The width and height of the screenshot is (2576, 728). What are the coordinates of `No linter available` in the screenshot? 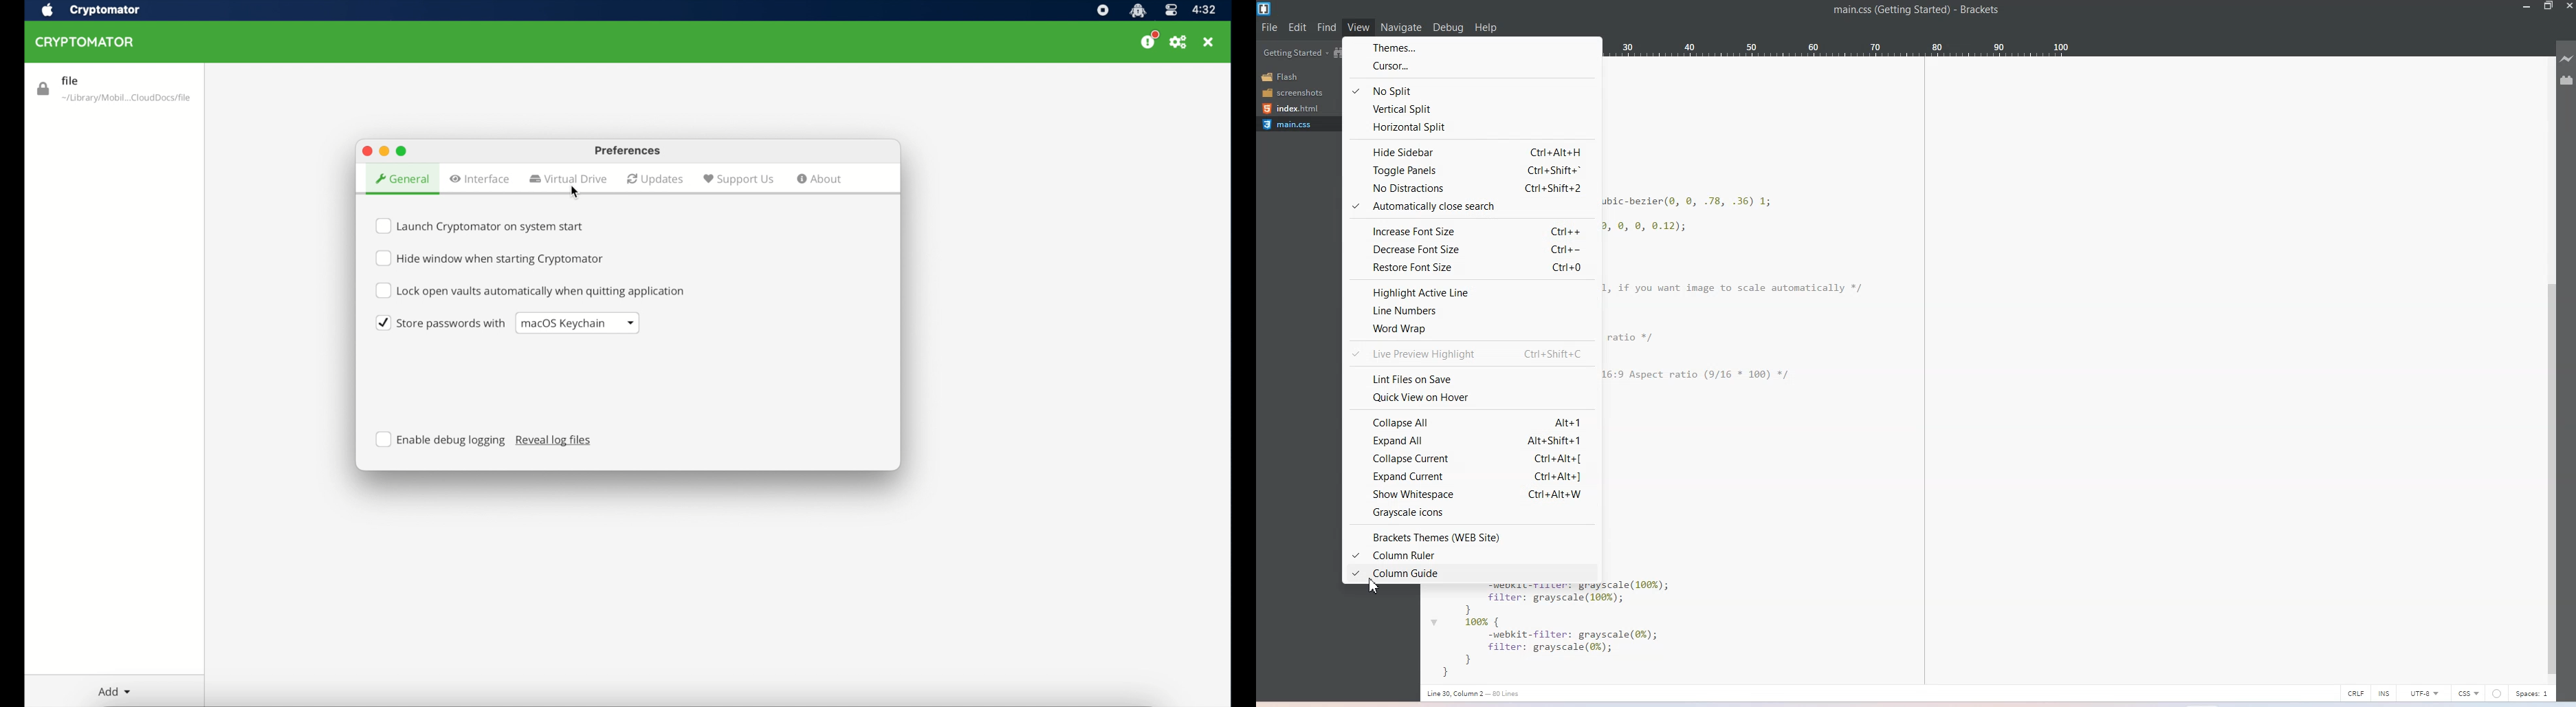 It's located at (2499, 694).